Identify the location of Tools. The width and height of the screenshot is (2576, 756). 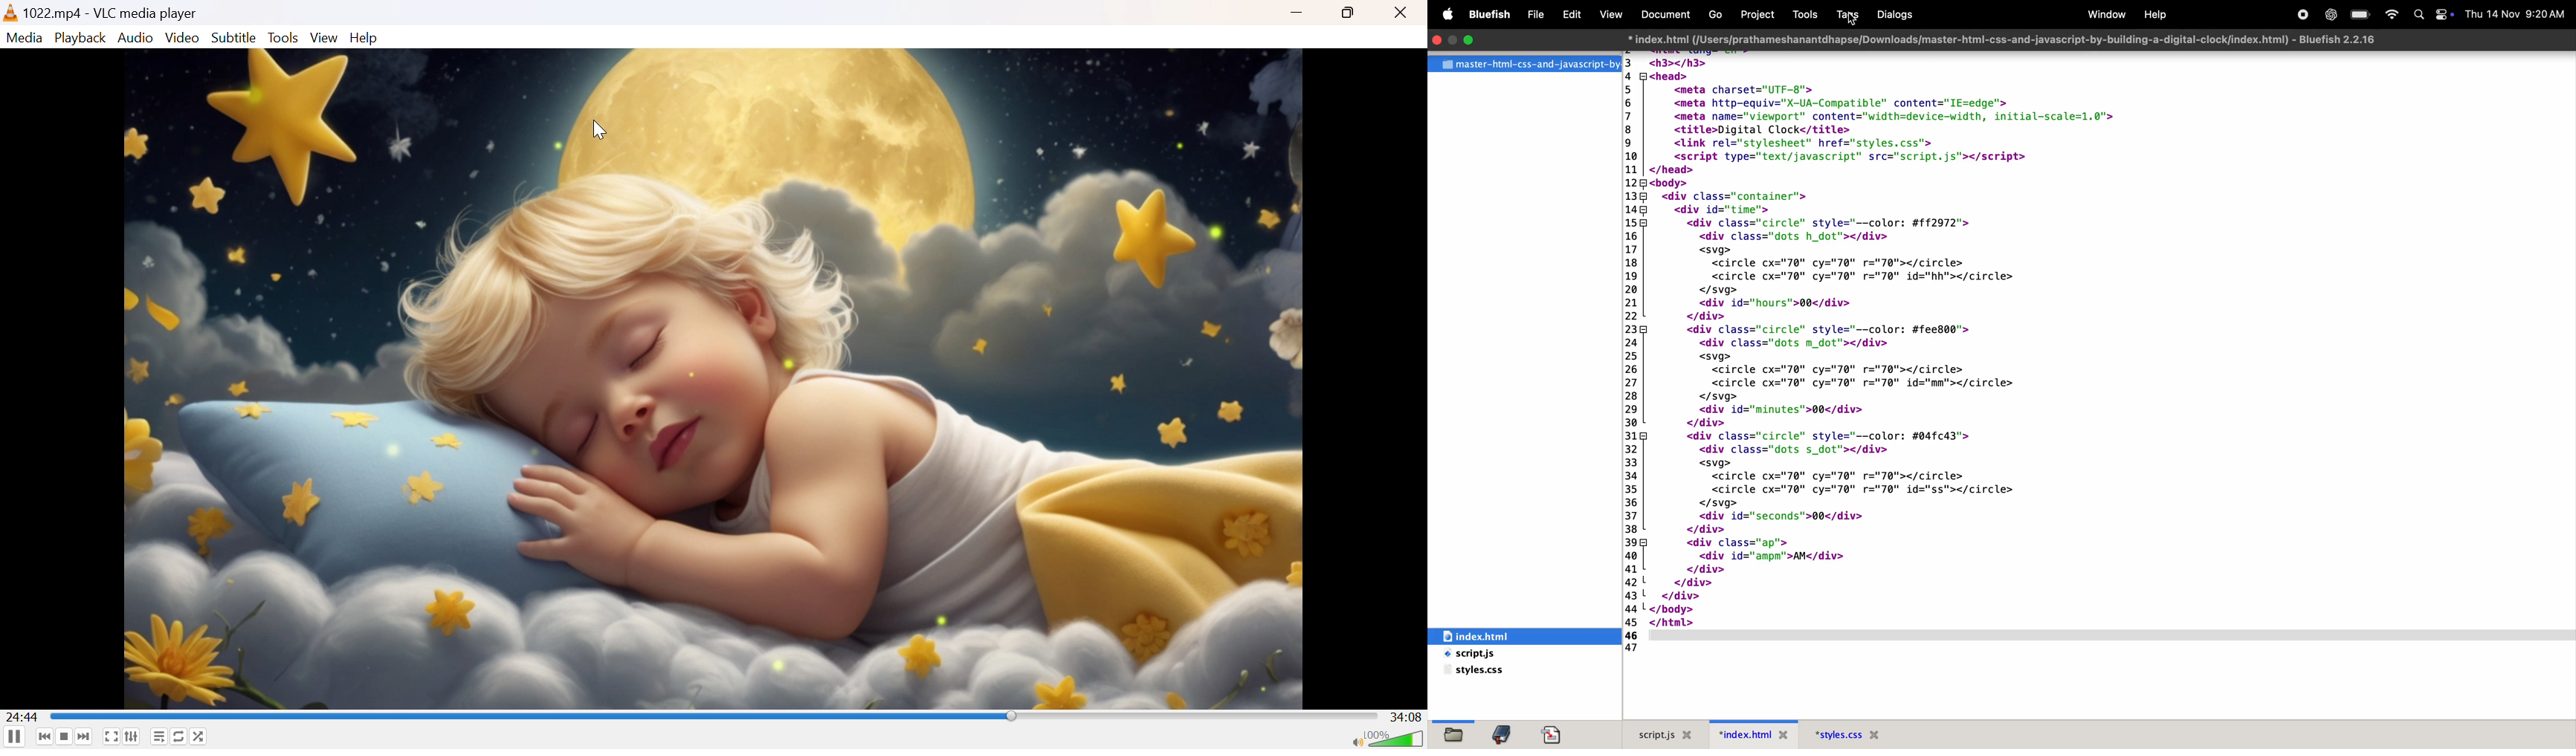
(285, 37).